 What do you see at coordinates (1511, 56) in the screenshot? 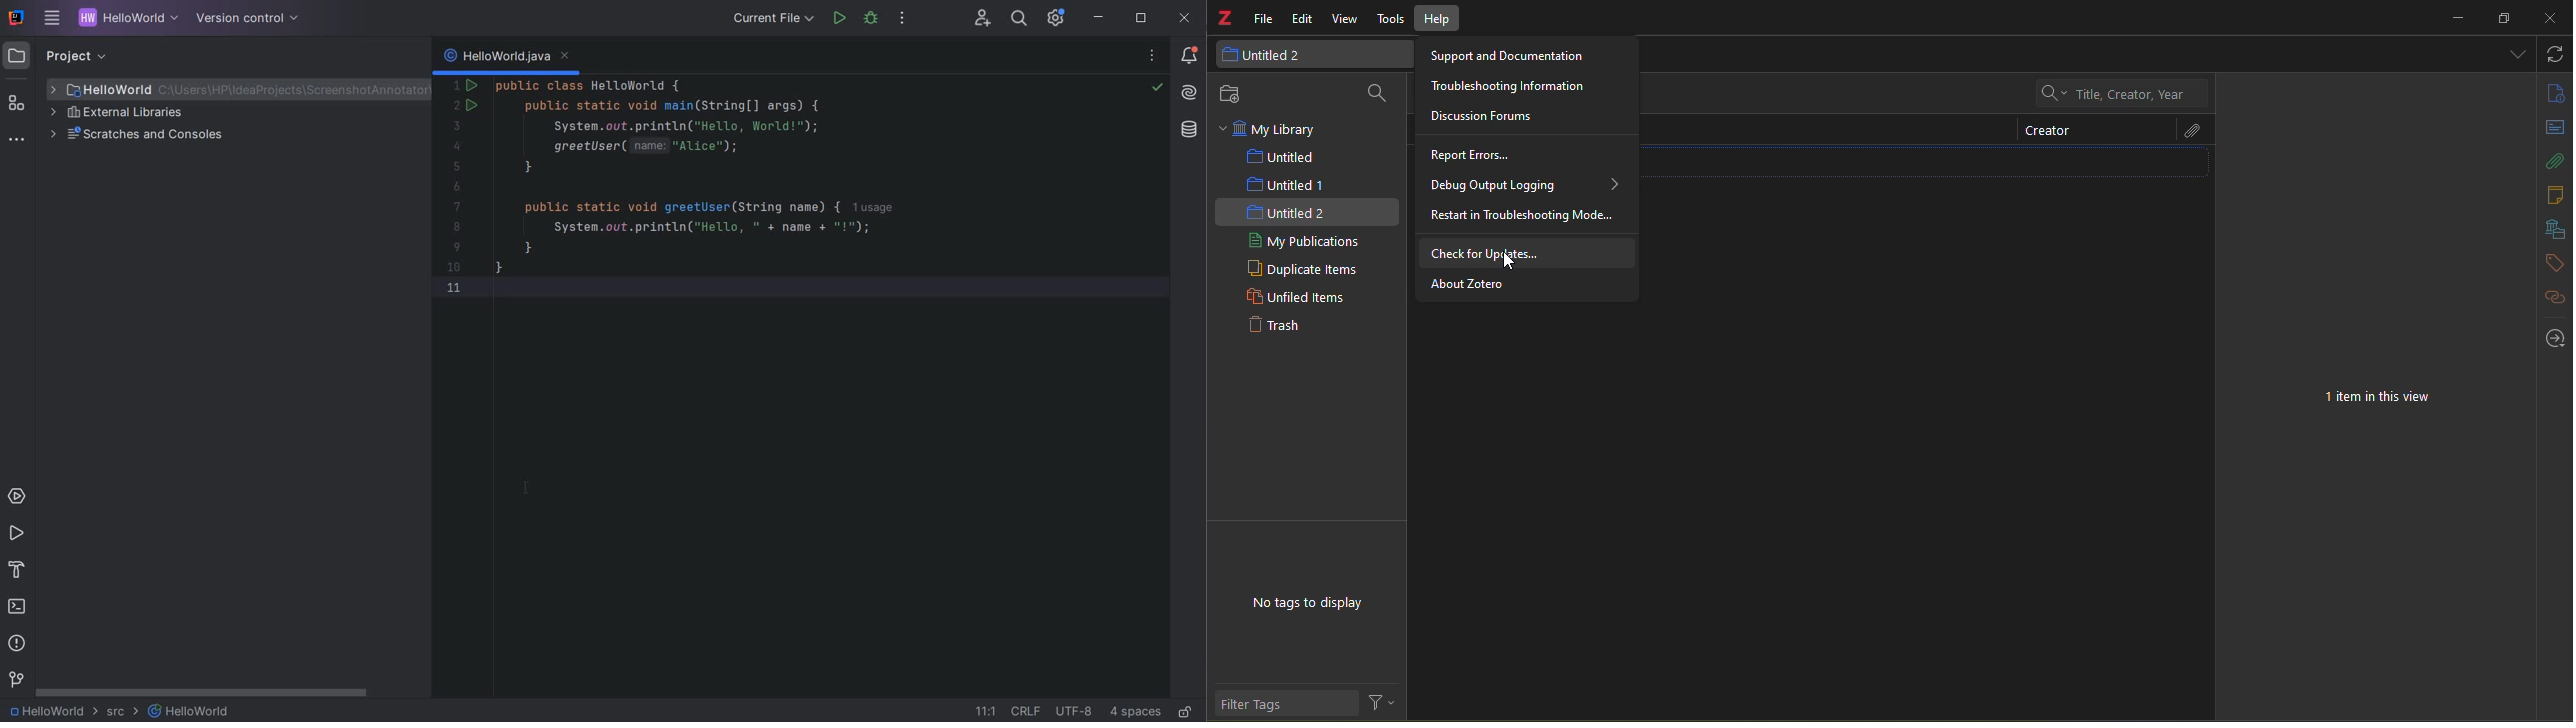
I see `Support and Documentation` at bounding box center [1511, 56].